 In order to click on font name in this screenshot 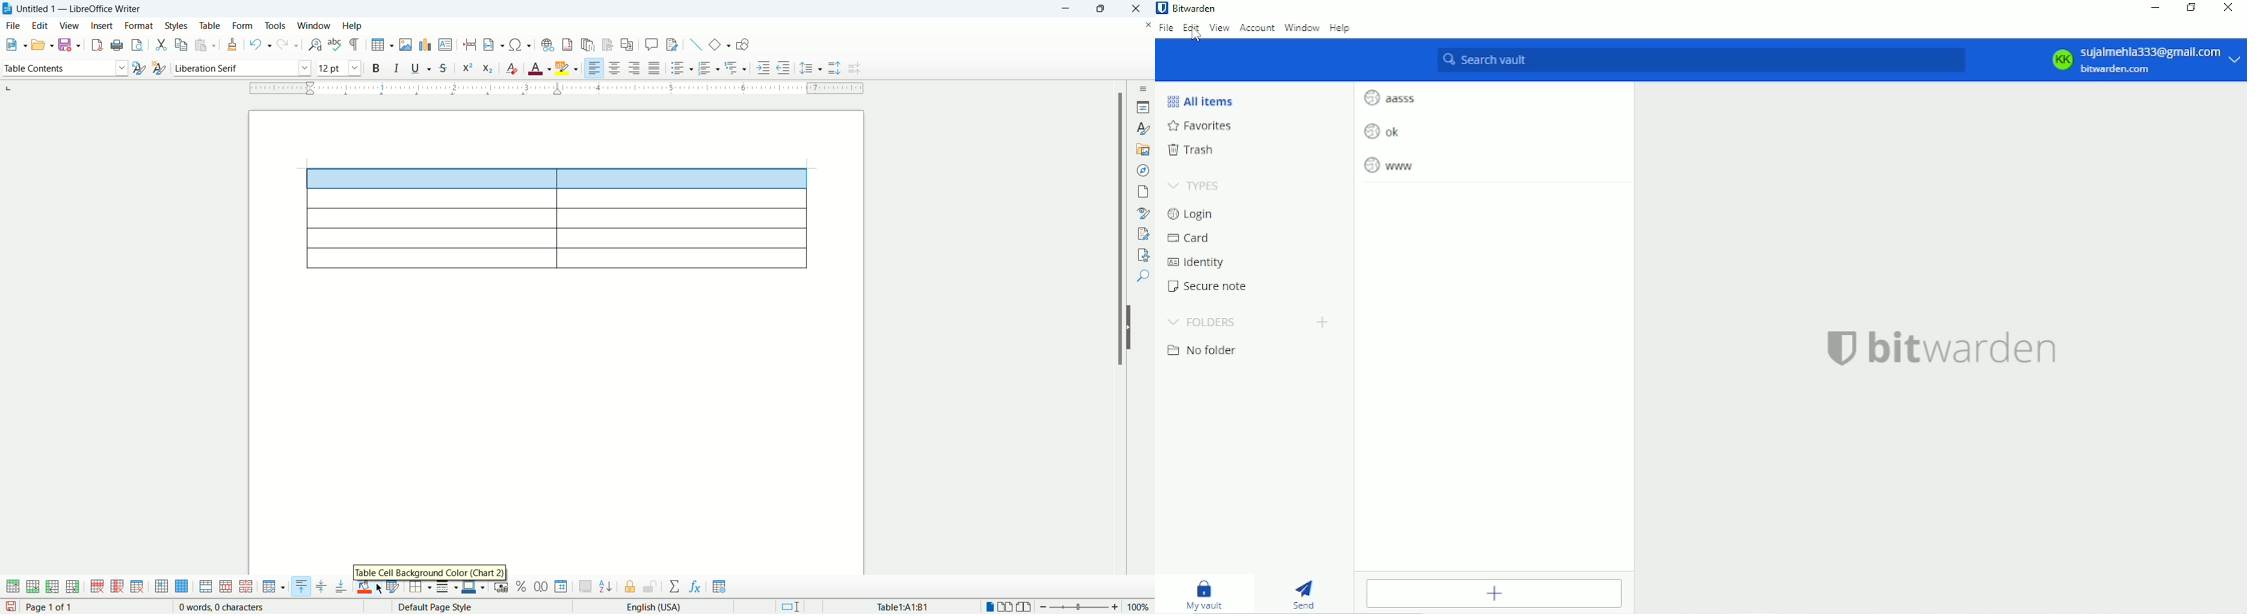, I will do `click(241, 68)`.